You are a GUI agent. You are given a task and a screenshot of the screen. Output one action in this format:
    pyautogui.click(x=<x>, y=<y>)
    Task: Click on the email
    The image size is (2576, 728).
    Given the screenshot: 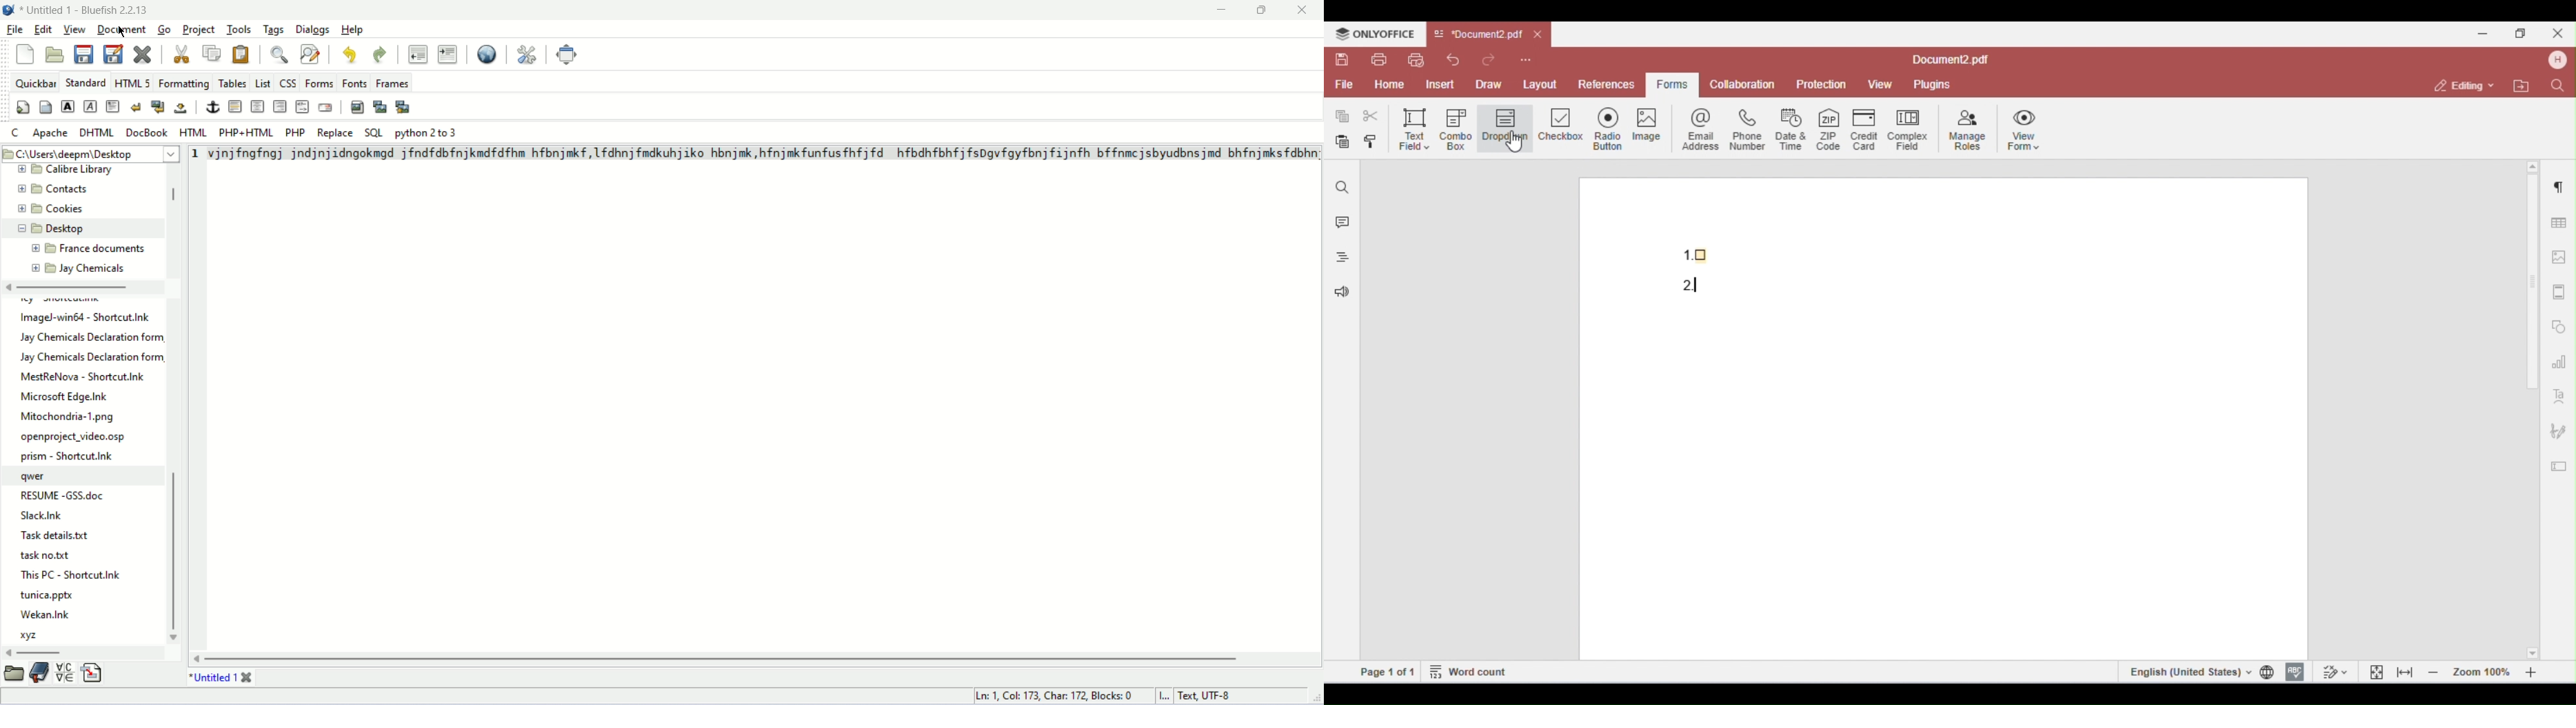 What is the action you would take?
    pyautogui.click(x=325, y=107)
    